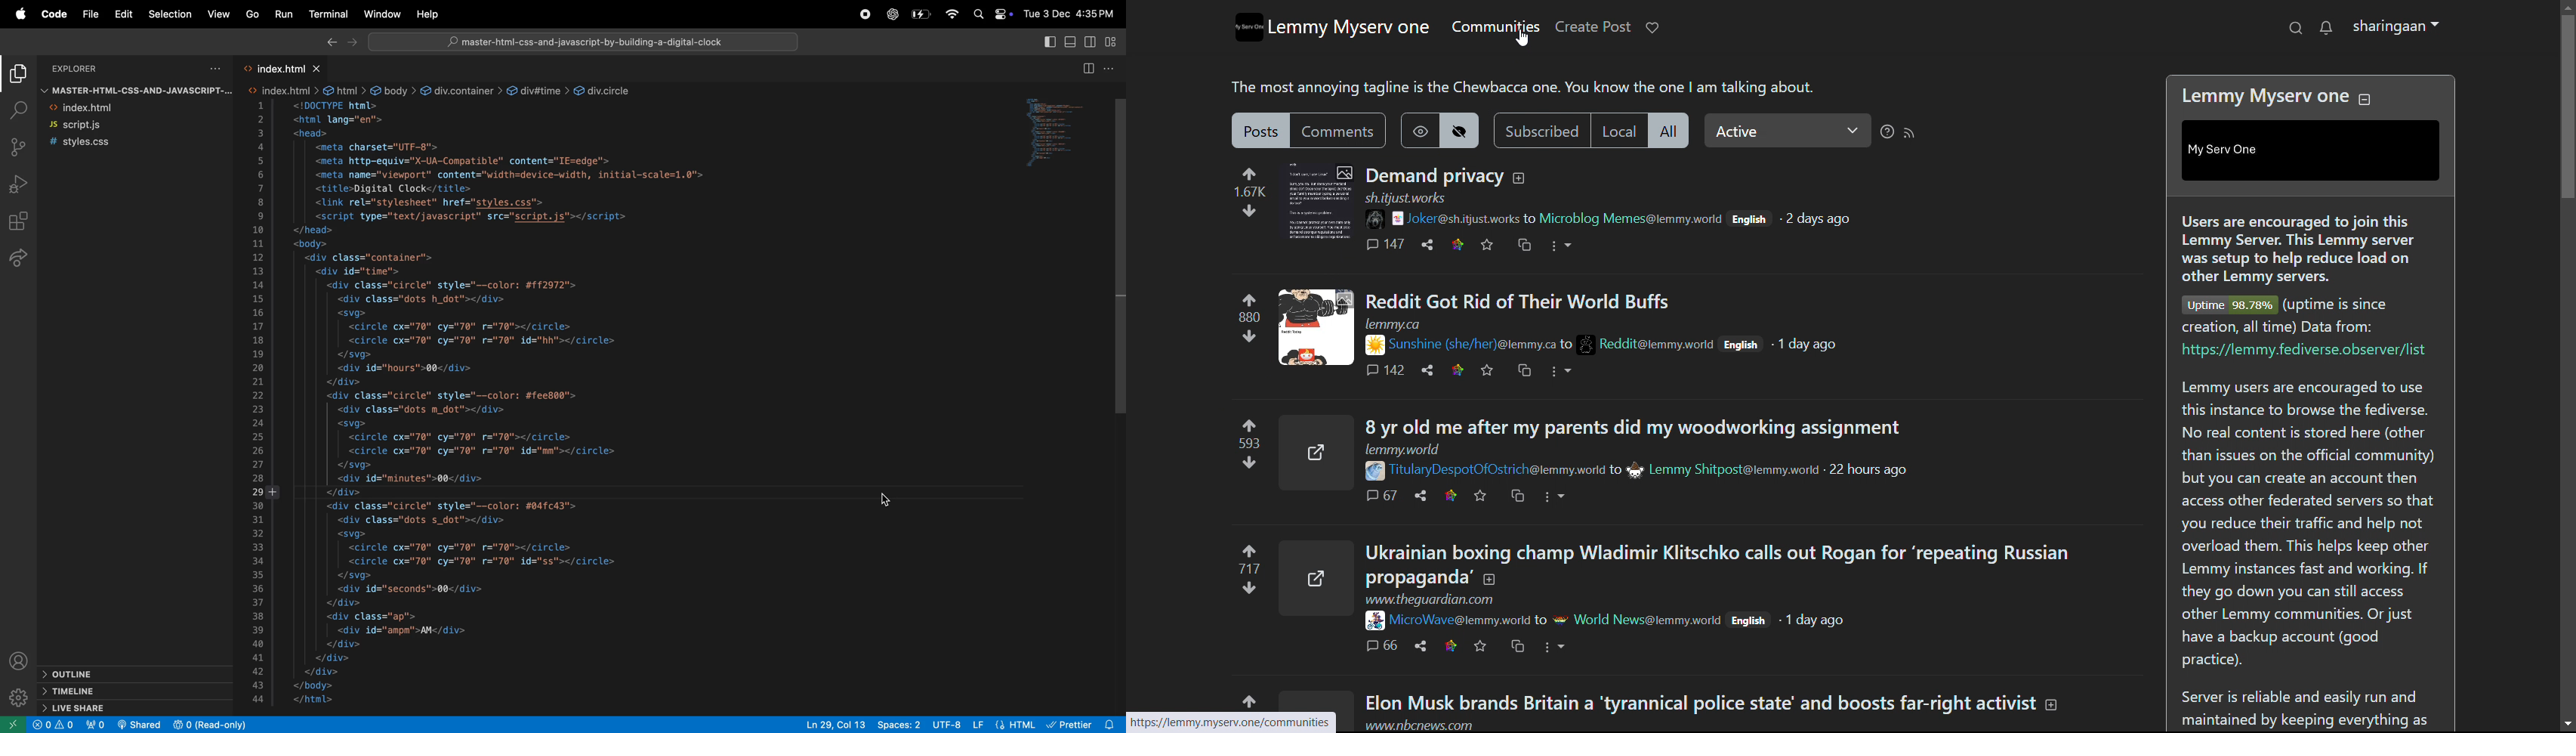  What do you see at coordinates (22, 261) in the screenshot?
I see `live share` at bounding box center [22, 261].